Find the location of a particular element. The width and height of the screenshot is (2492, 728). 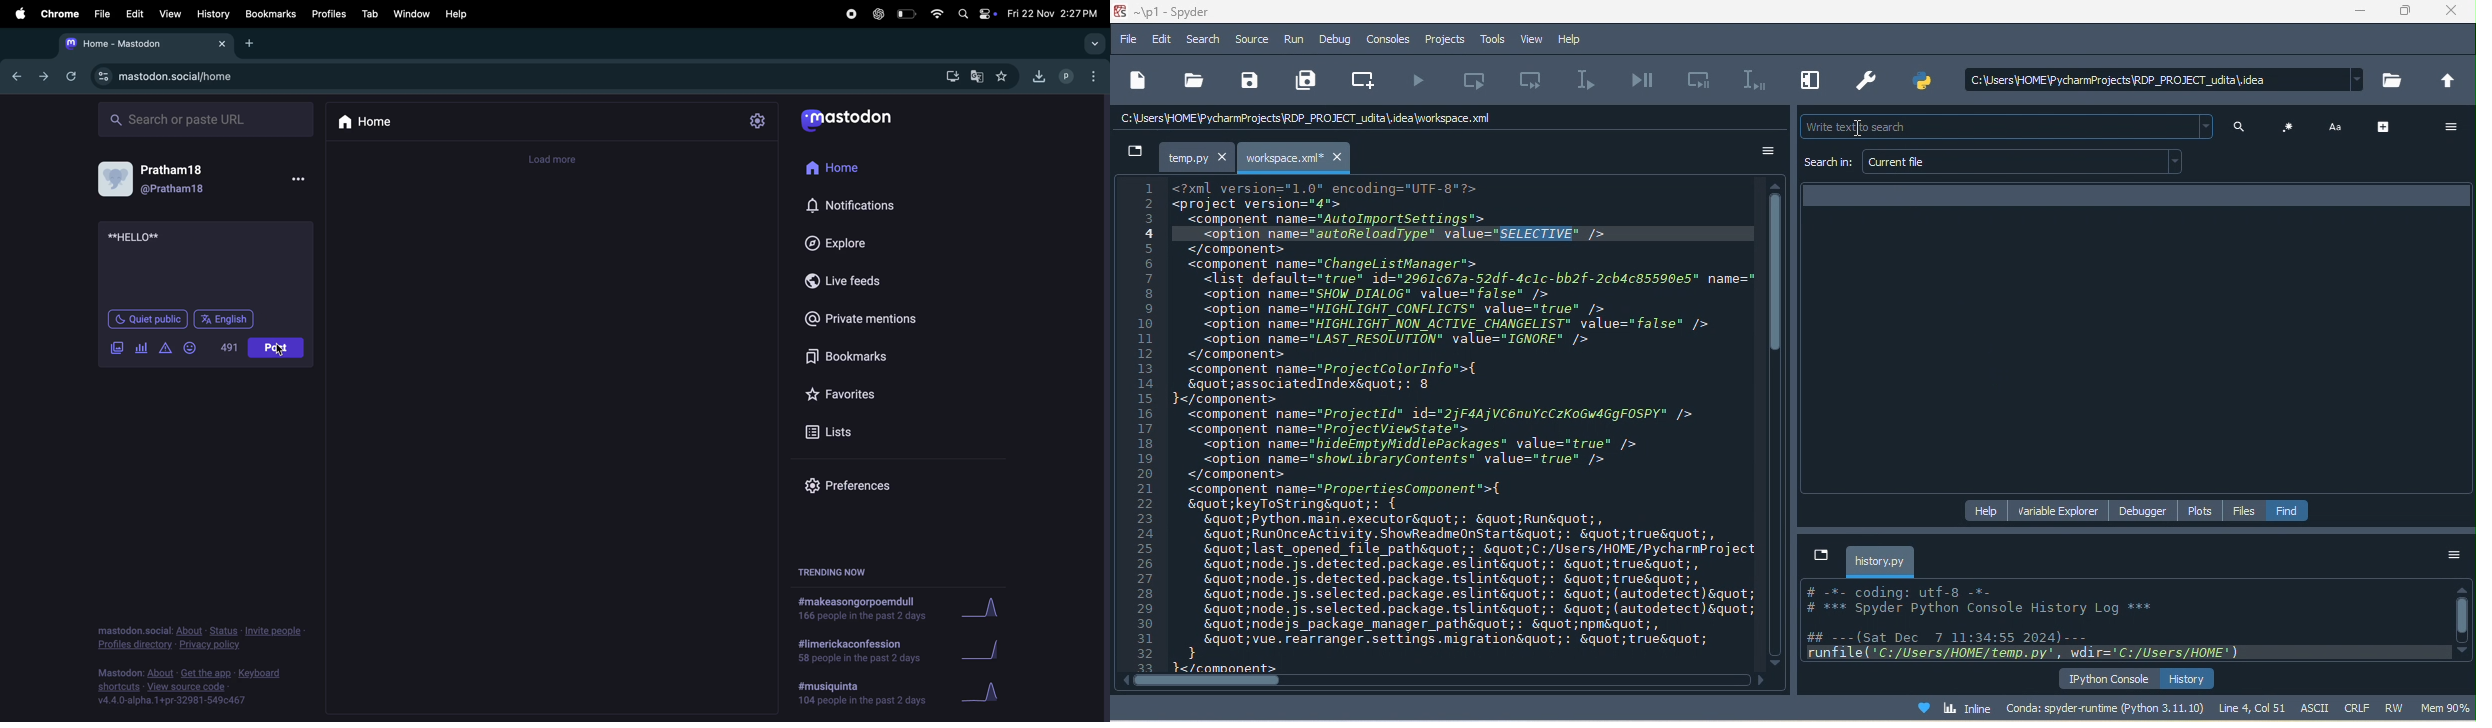

notification is located at coordinates (861, 205).